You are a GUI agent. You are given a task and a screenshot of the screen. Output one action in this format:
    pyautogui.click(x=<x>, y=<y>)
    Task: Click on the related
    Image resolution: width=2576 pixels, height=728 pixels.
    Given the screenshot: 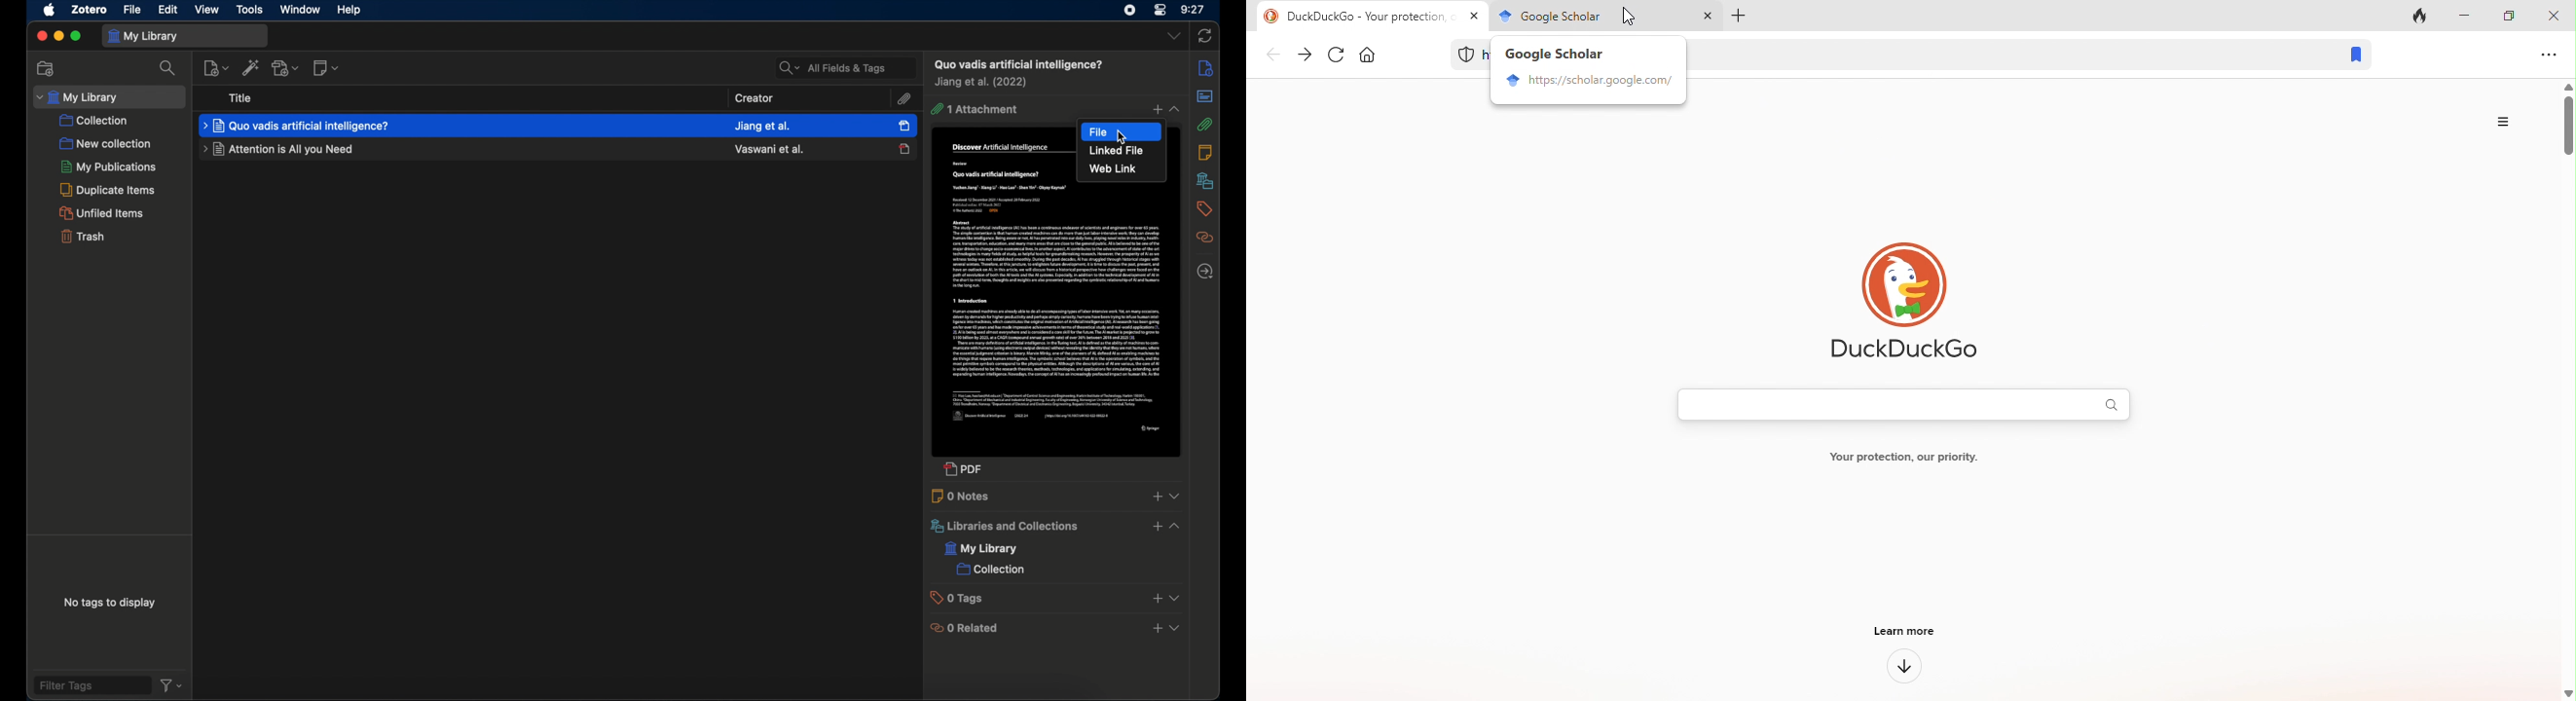 What is the action you would take?
    pyautogui.click(x=1205, y=238)
    